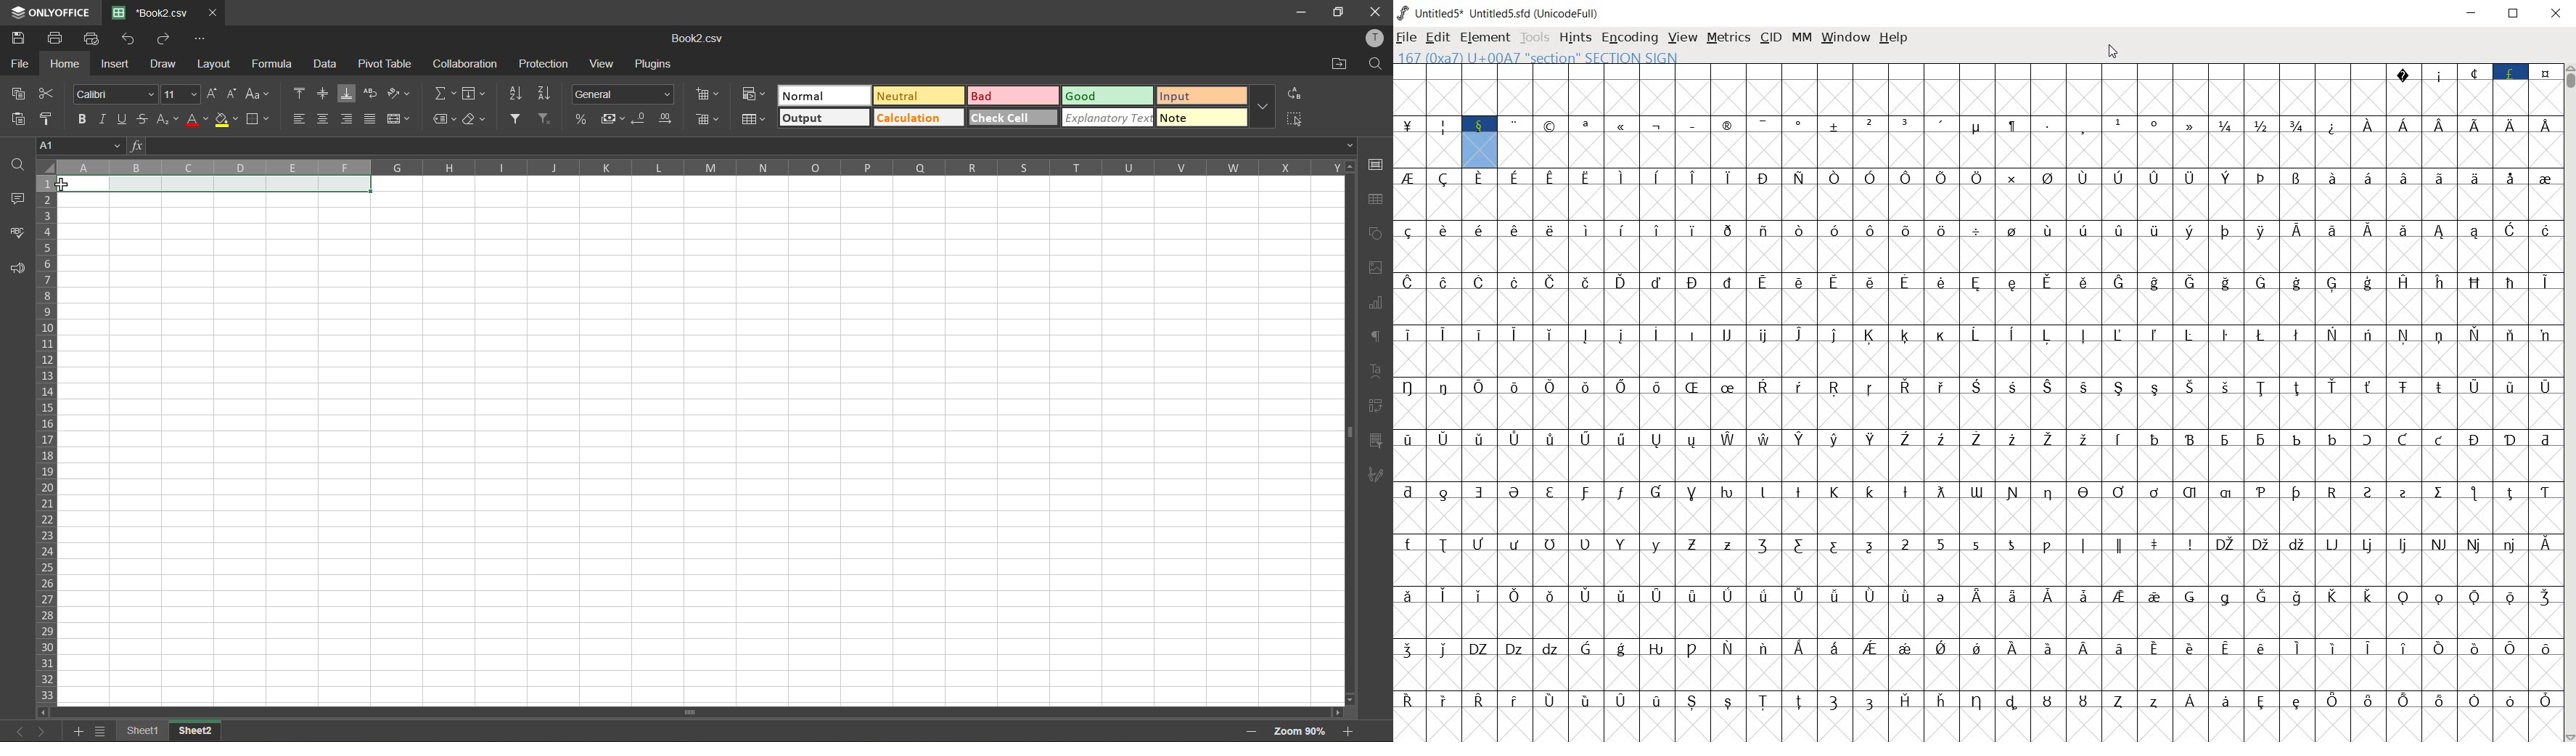 The image size is (2576, 756). What do you see at coordinates (2331, 142) in the screenshot?
I see `special characters` at bounding box center [2331, 142].